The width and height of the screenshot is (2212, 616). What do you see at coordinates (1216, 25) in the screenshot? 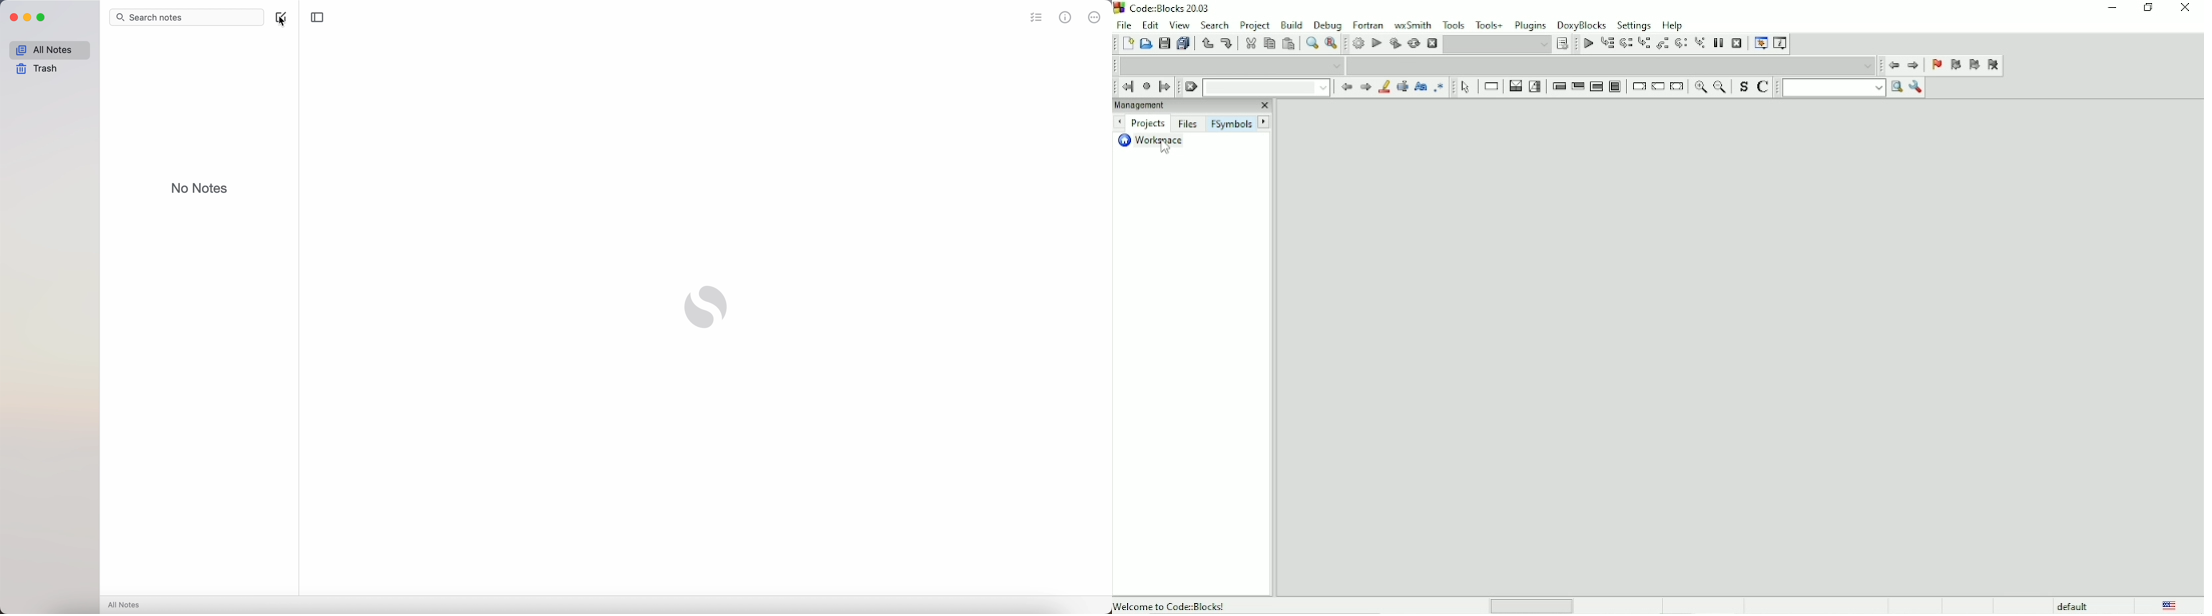
I see `Search` at bounding box center [1216, 25].